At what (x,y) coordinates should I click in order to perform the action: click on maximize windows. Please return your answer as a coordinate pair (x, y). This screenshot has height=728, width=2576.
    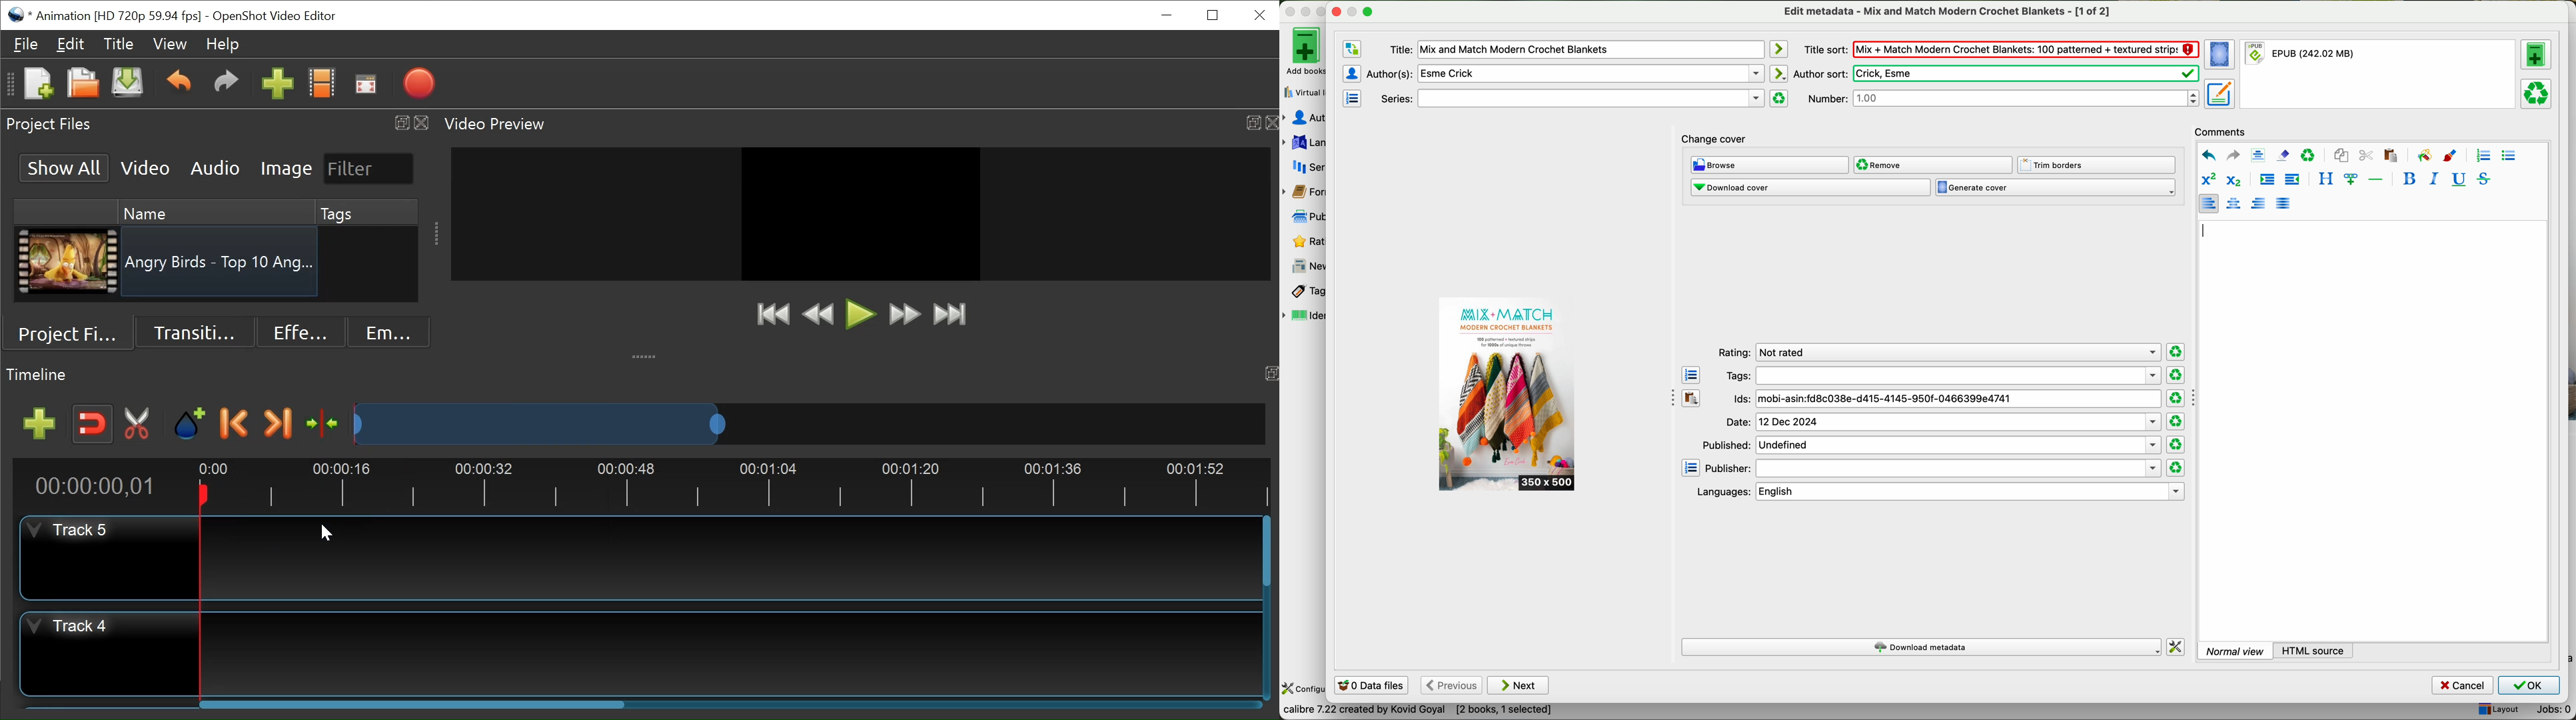
    Looking at the image, I should click on (1368, 11).